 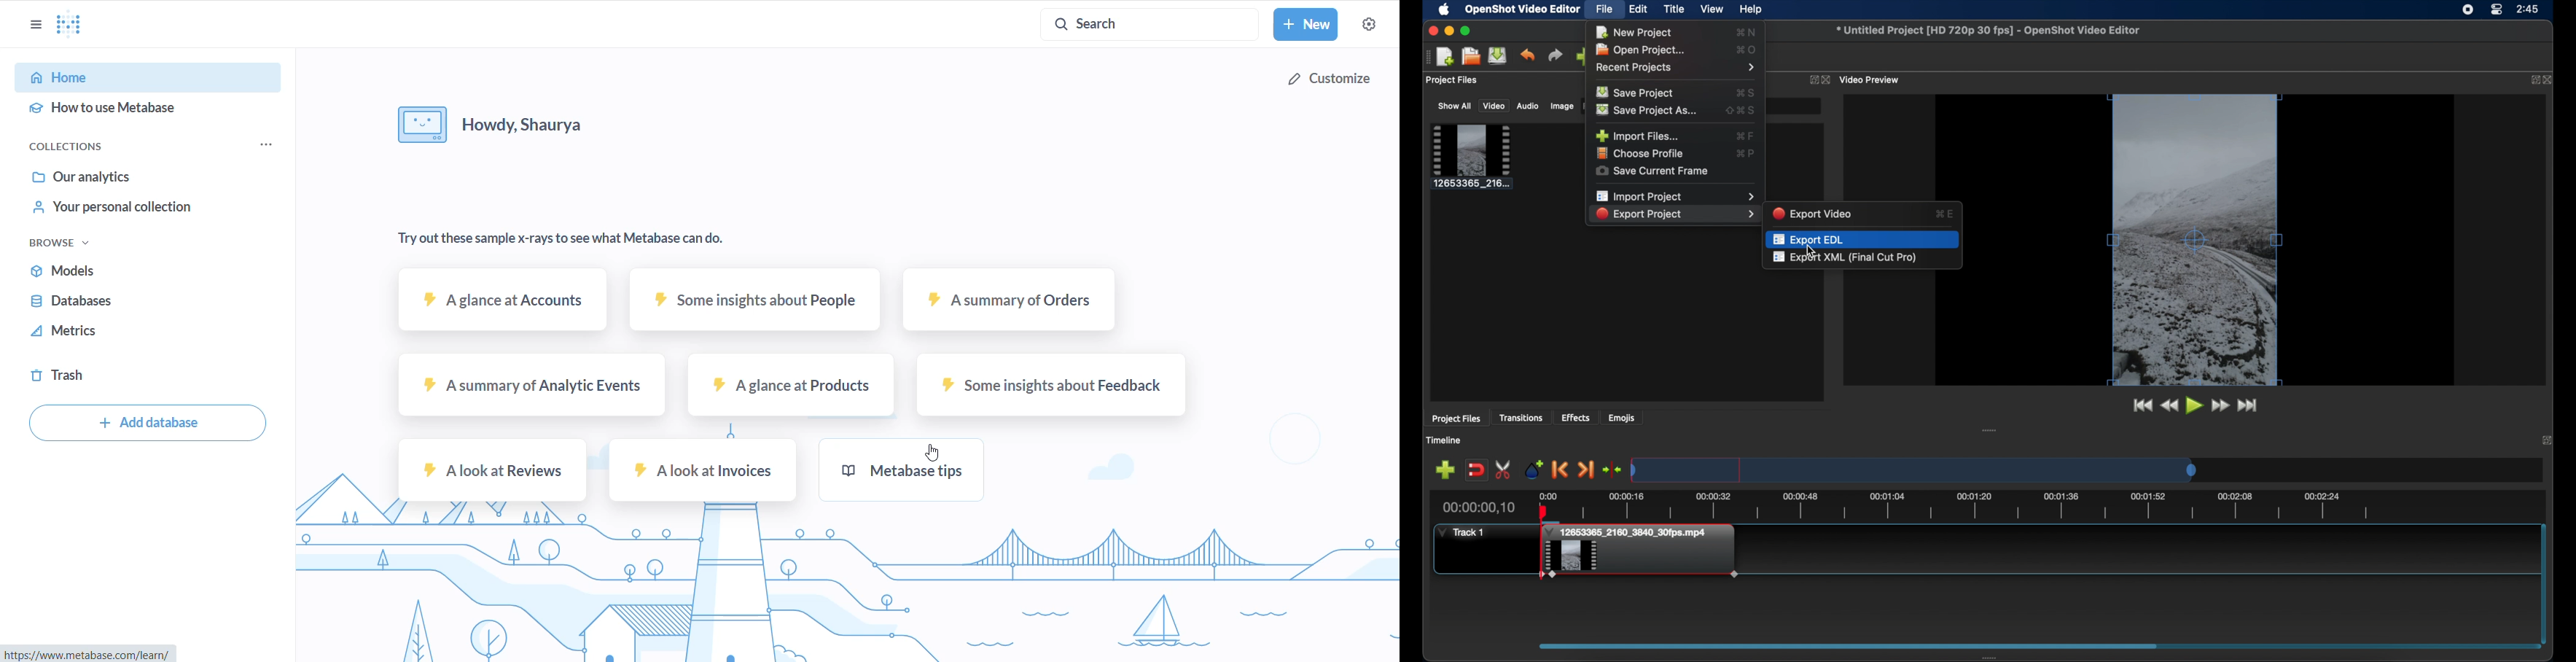 I want to click on redo, so click(x=1555, y=55).